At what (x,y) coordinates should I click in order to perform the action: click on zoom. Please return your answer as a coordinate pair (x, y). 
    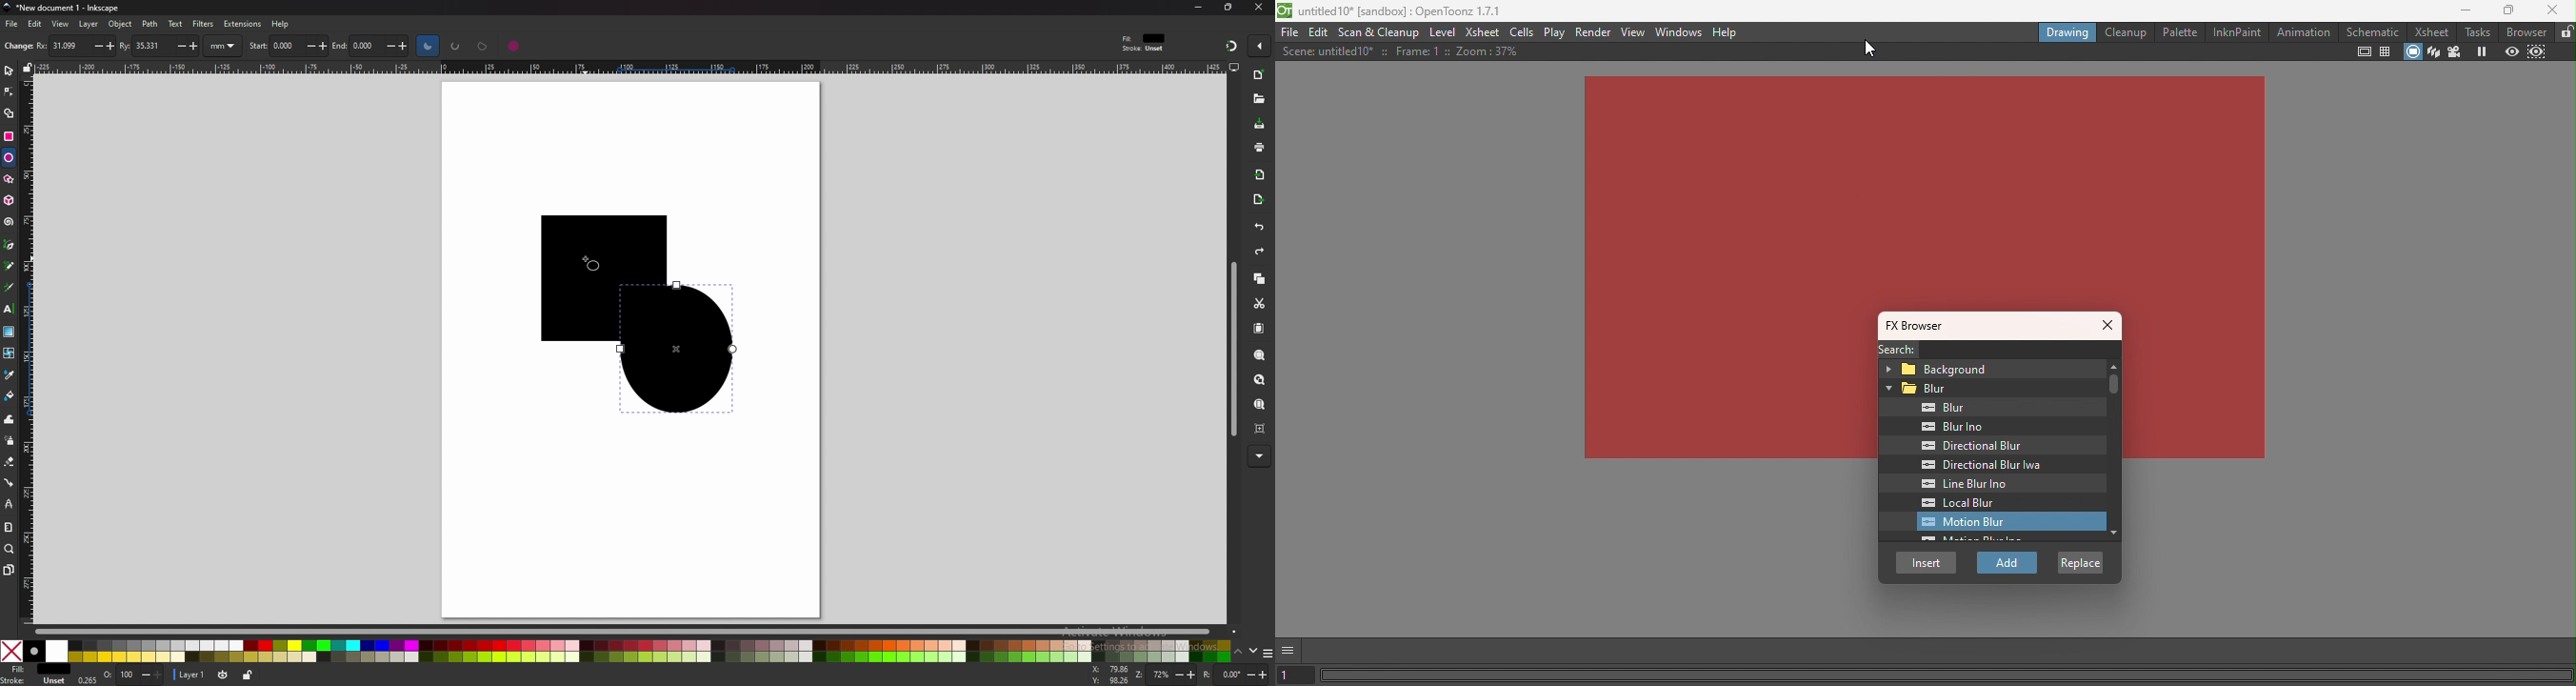
    Looking at the image, I should click on (1166, 676).